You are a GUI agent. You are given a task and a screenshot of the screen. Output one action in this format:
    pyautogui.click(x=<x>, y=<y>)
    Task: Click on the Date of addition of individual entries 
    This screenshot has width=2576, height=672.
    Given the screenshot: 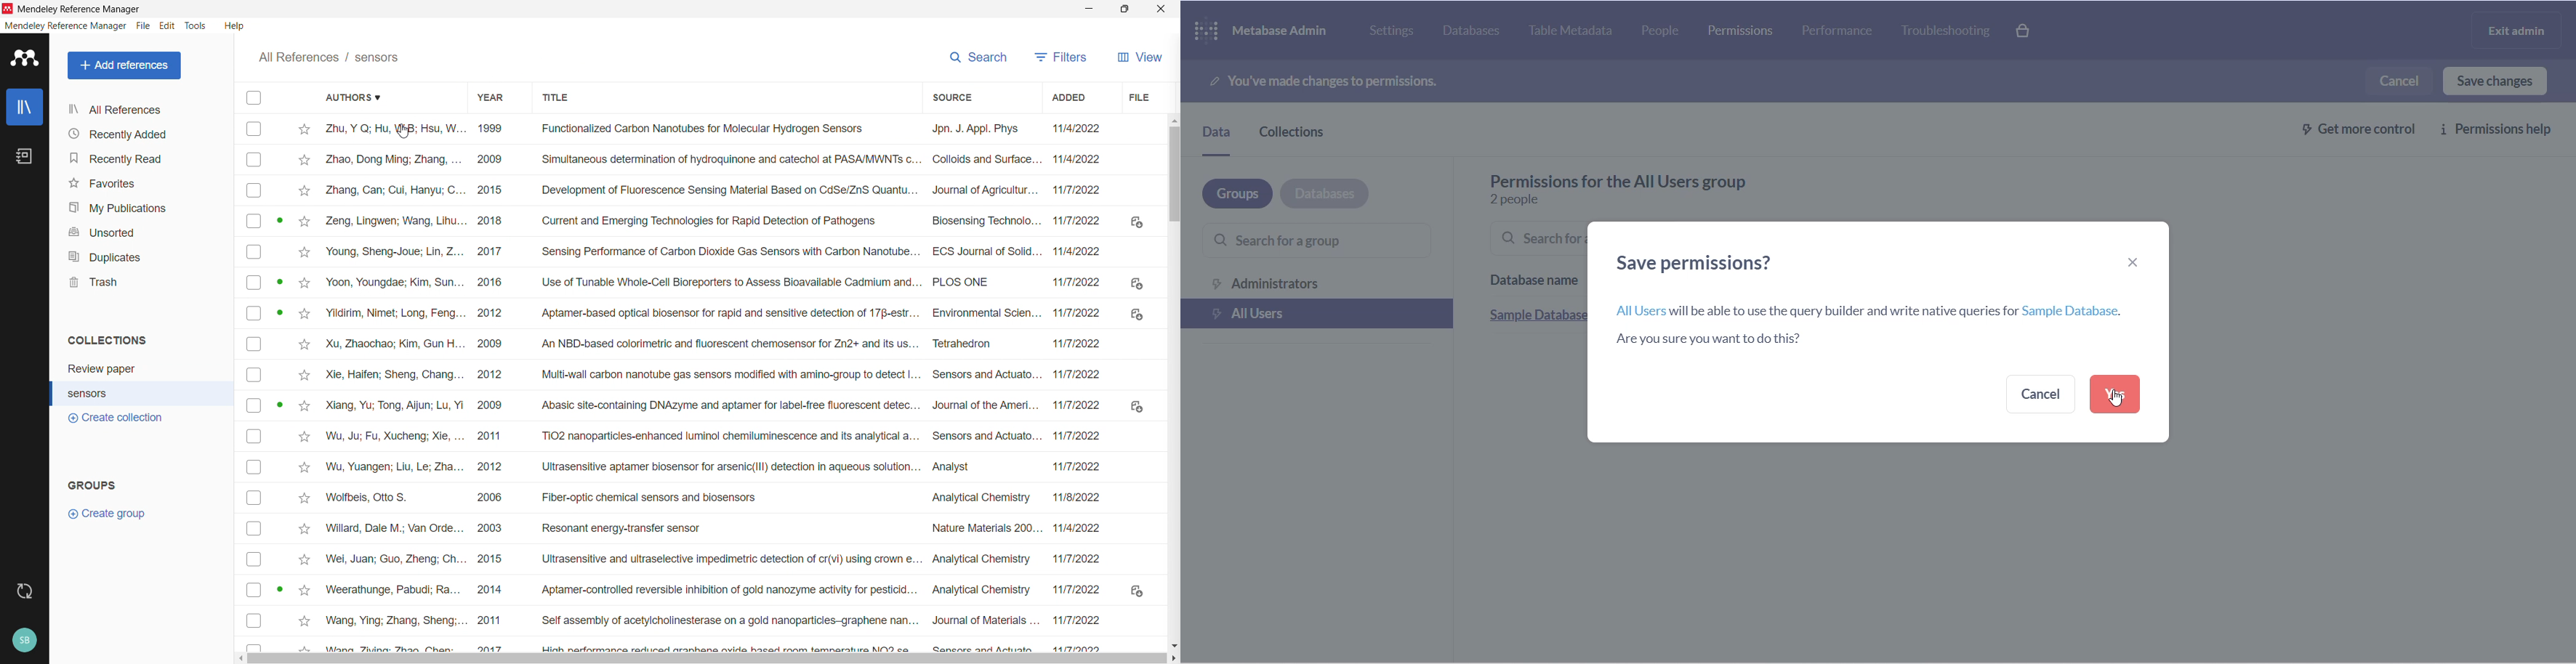 What is the action you would take?
    pyautogui.click(x=1080, y=384)
    